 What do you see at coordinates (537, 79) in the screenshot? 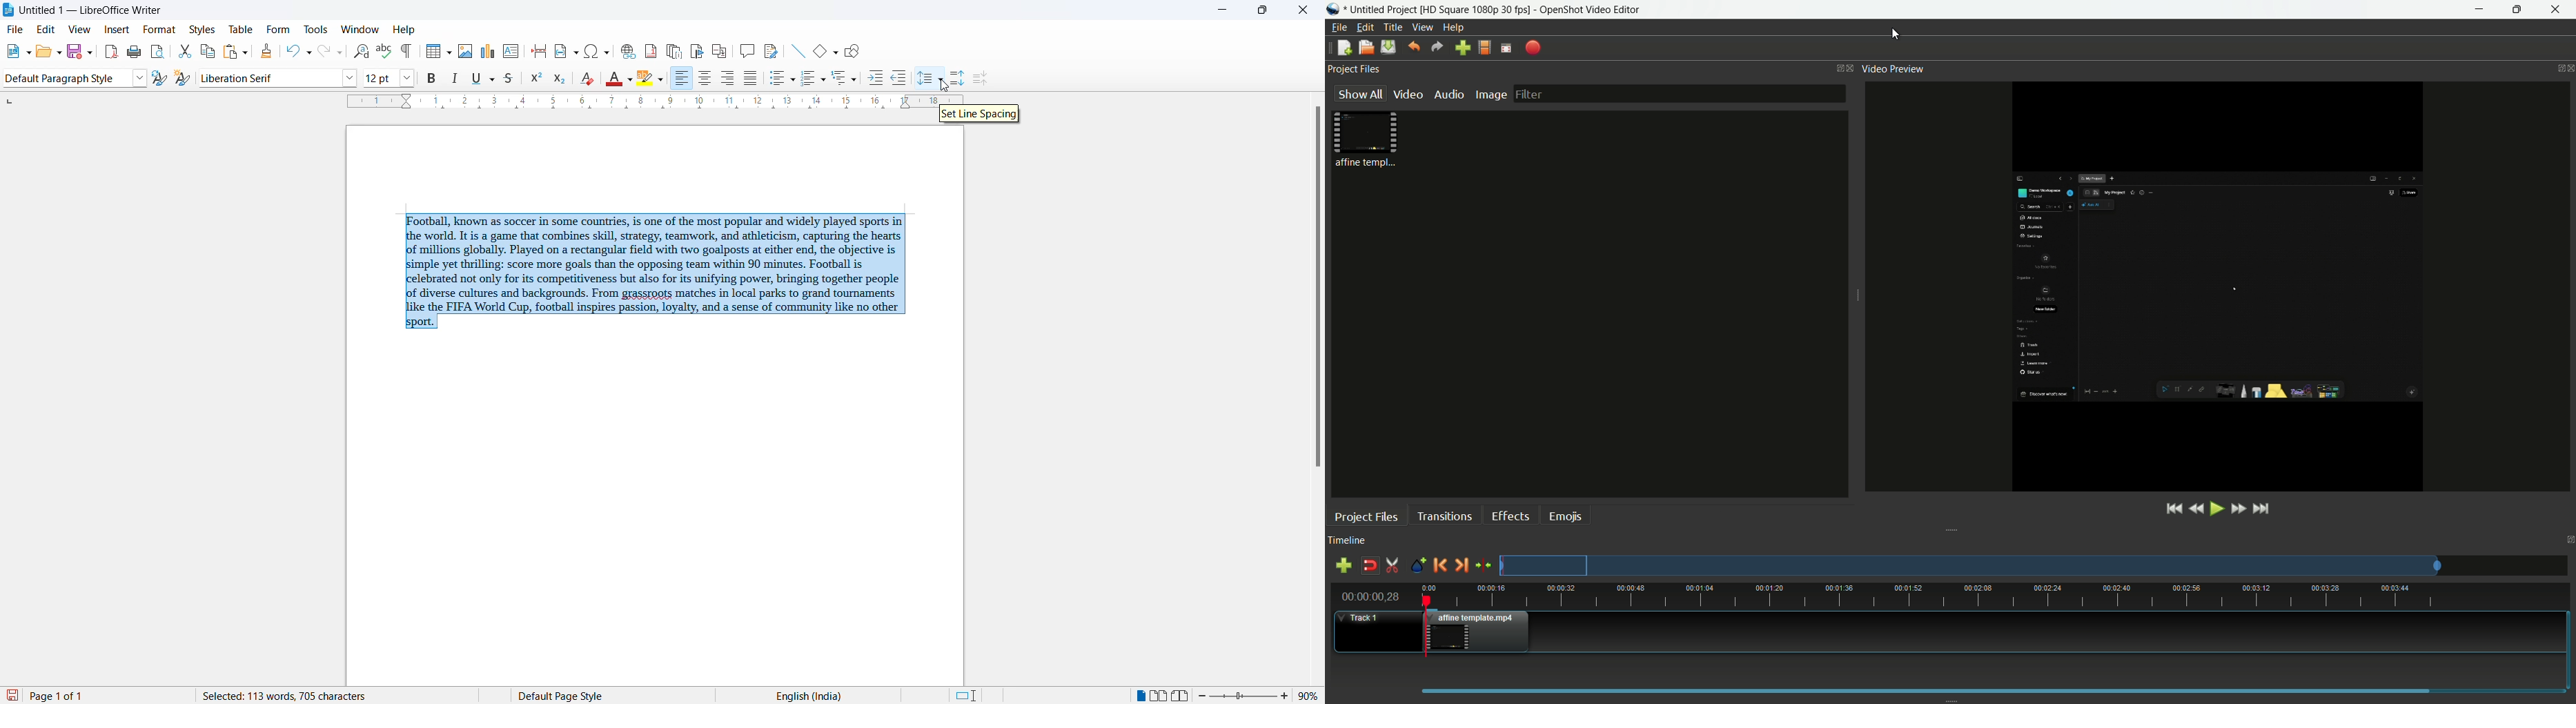
I see `superscript` at bounding box center [537, 79].